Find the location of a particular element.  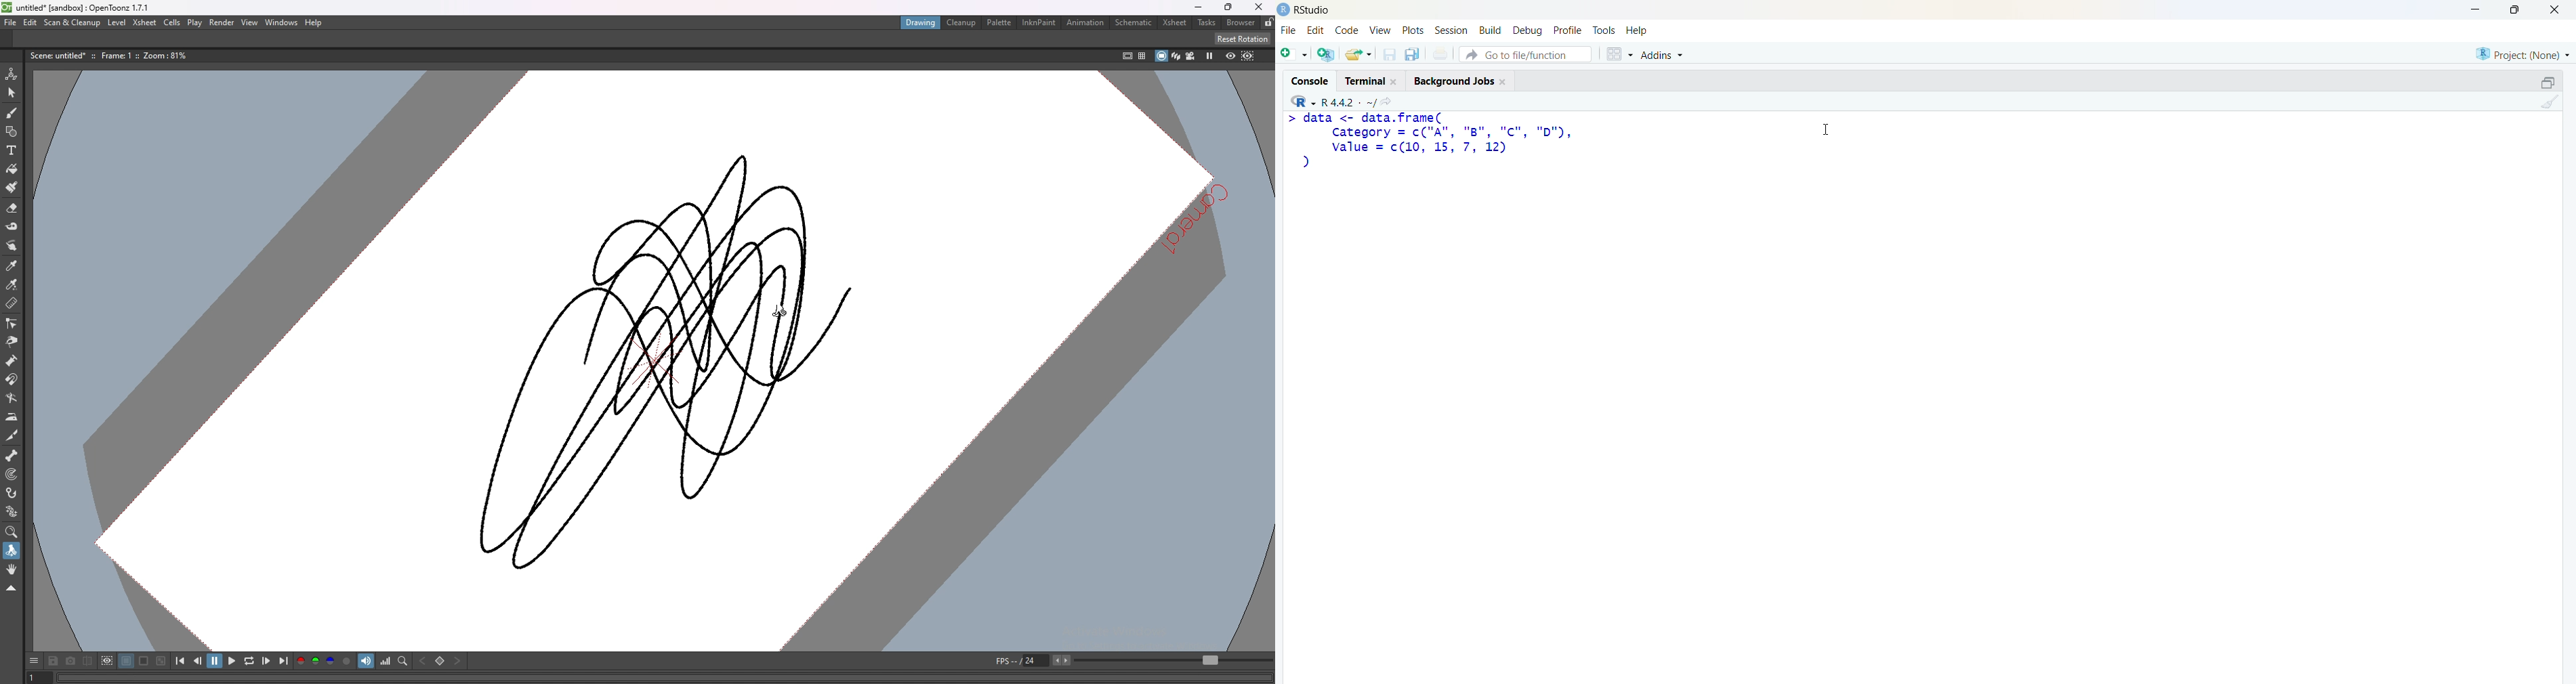

Background Jobs is located at coordinates (1459, 79).